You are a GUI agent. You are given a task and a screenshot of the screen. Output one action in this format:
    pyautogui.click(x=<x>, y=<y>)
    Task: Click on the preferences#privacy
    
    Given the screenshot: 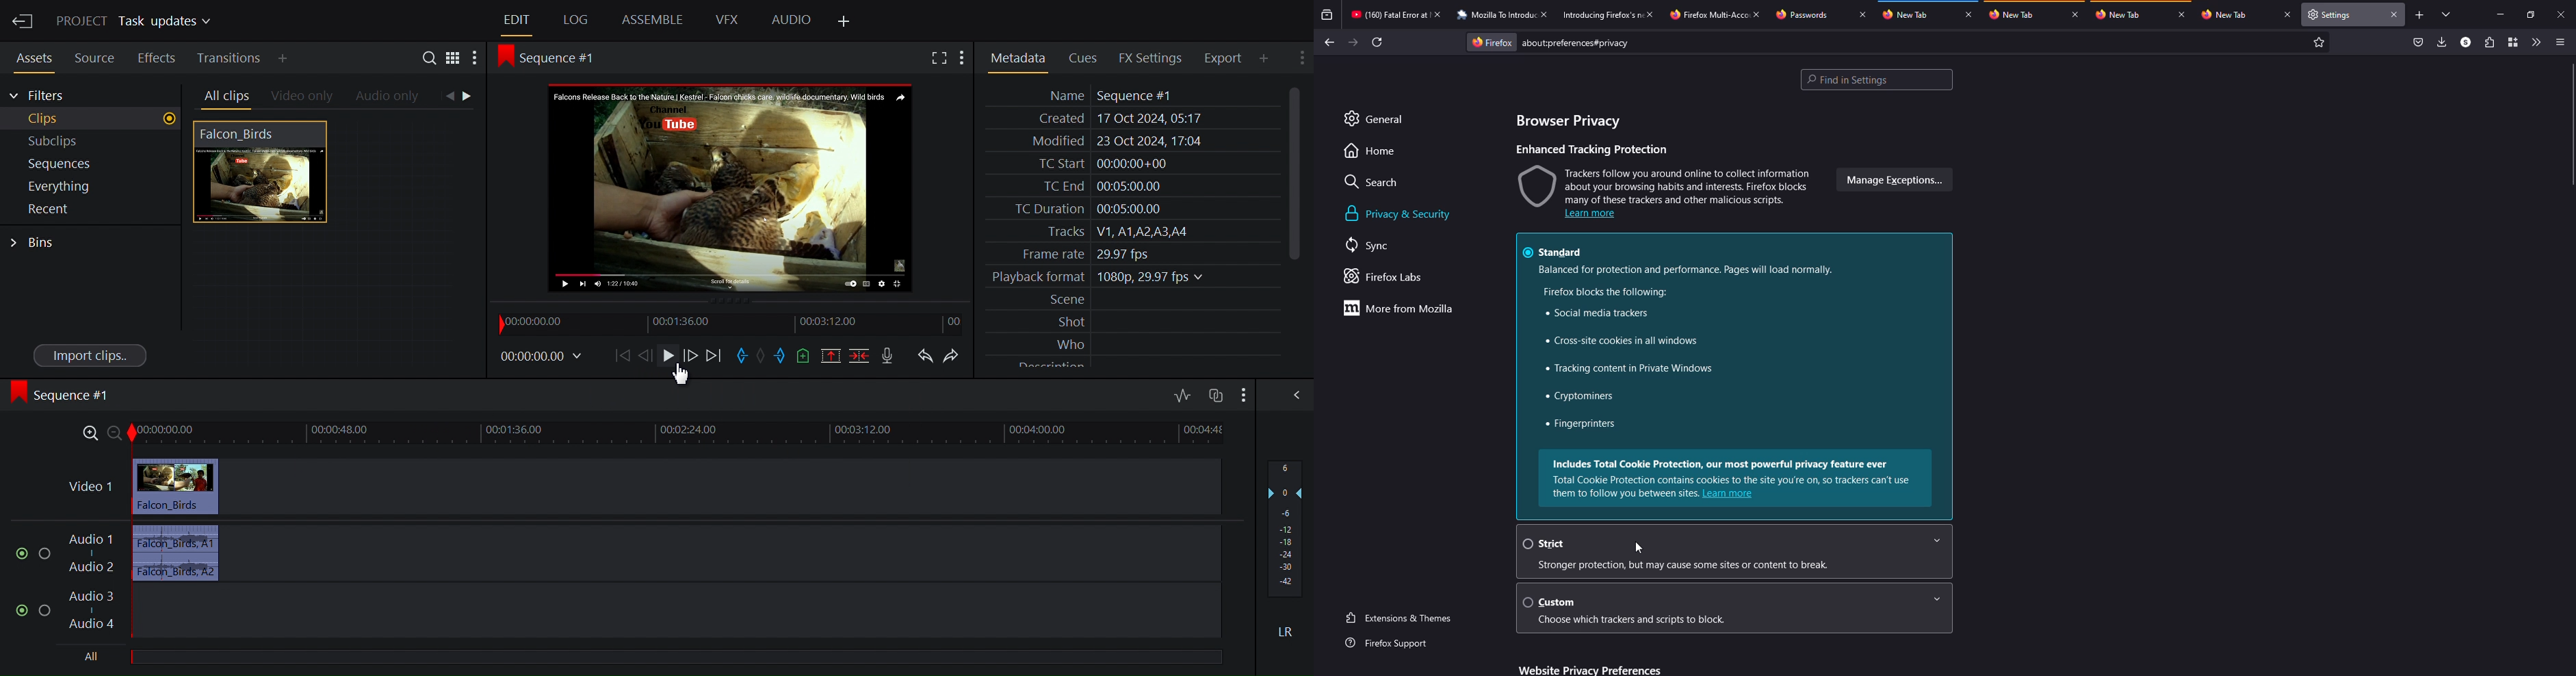 What is the action you would take?
    pyautogui.click(x=1575, y=43)
    